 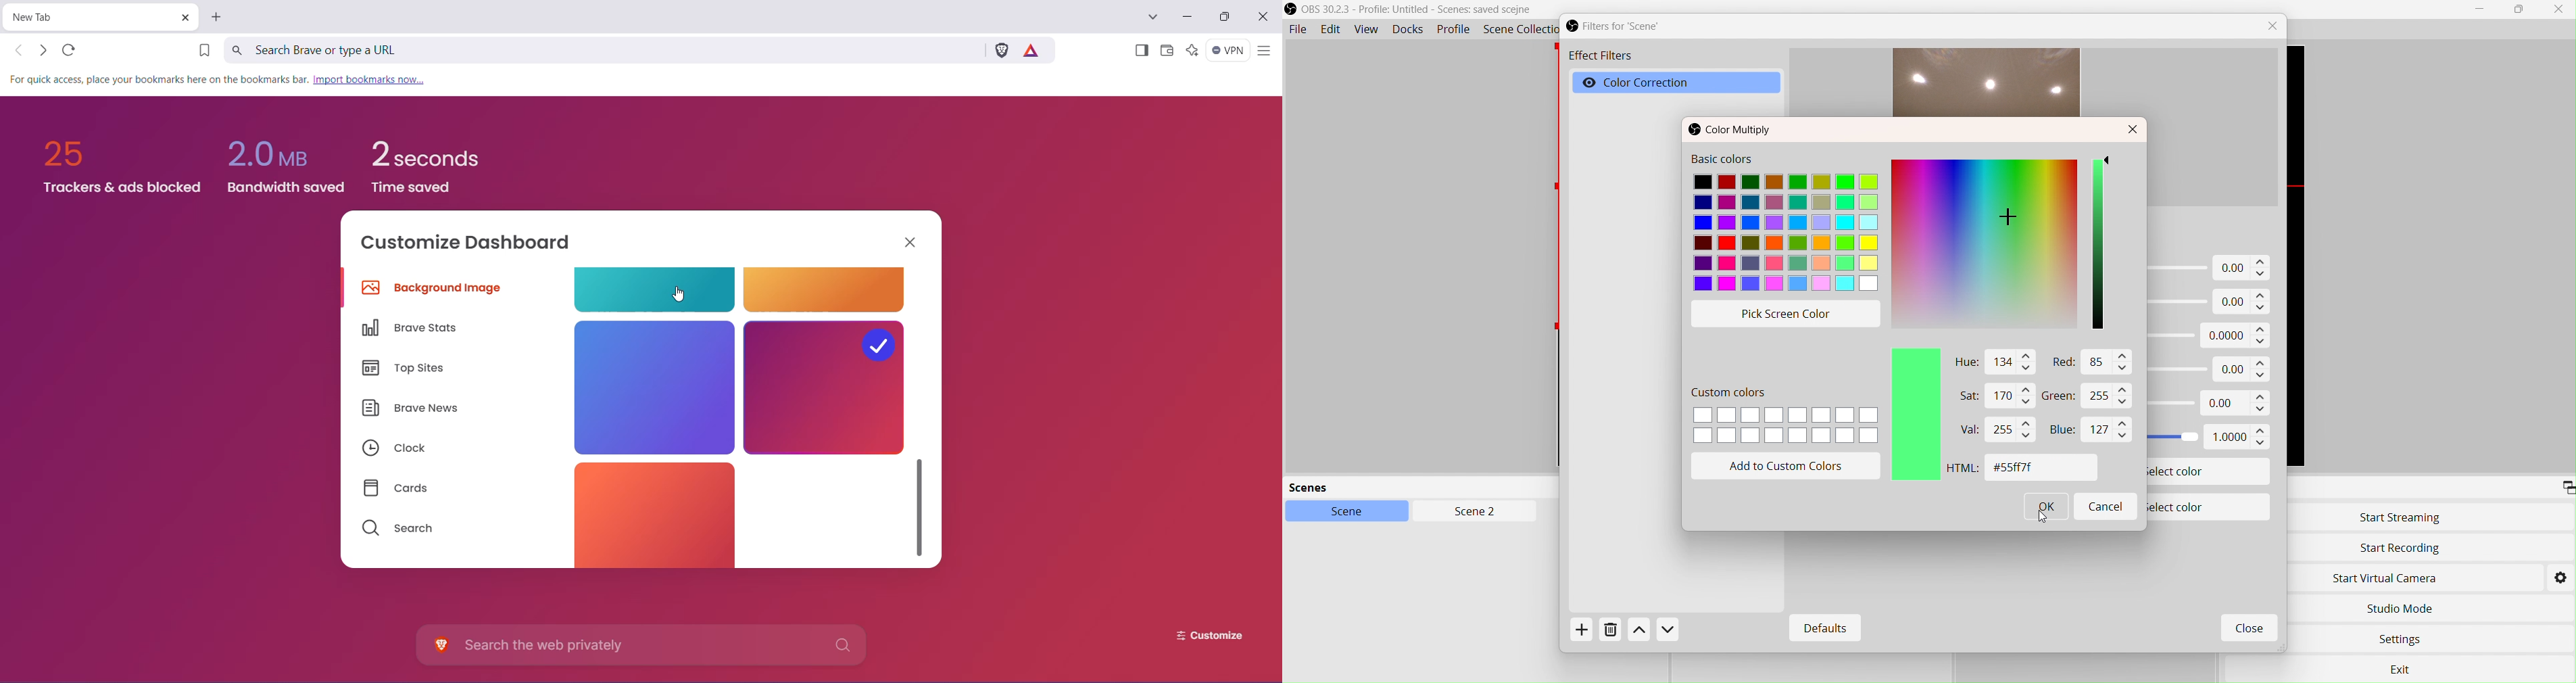 I want to click on Settings, so click(x=2403, y=641).